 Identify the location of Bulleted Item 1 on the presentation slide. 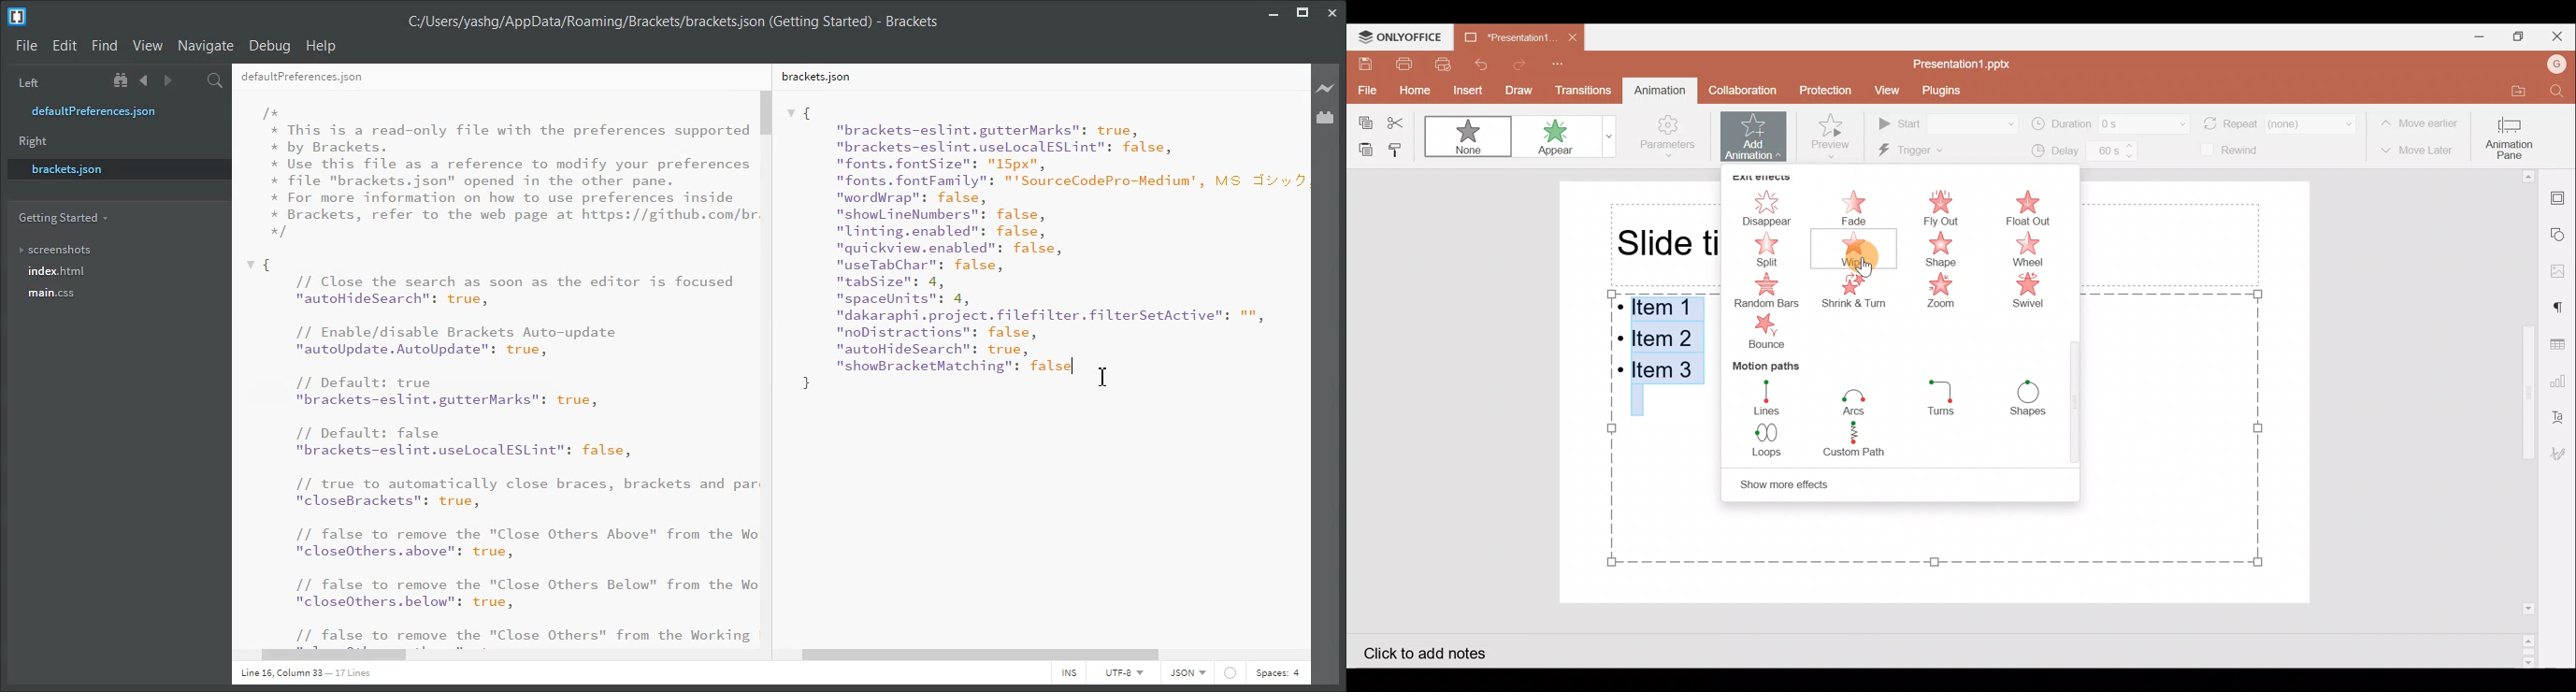
(1660, 308).